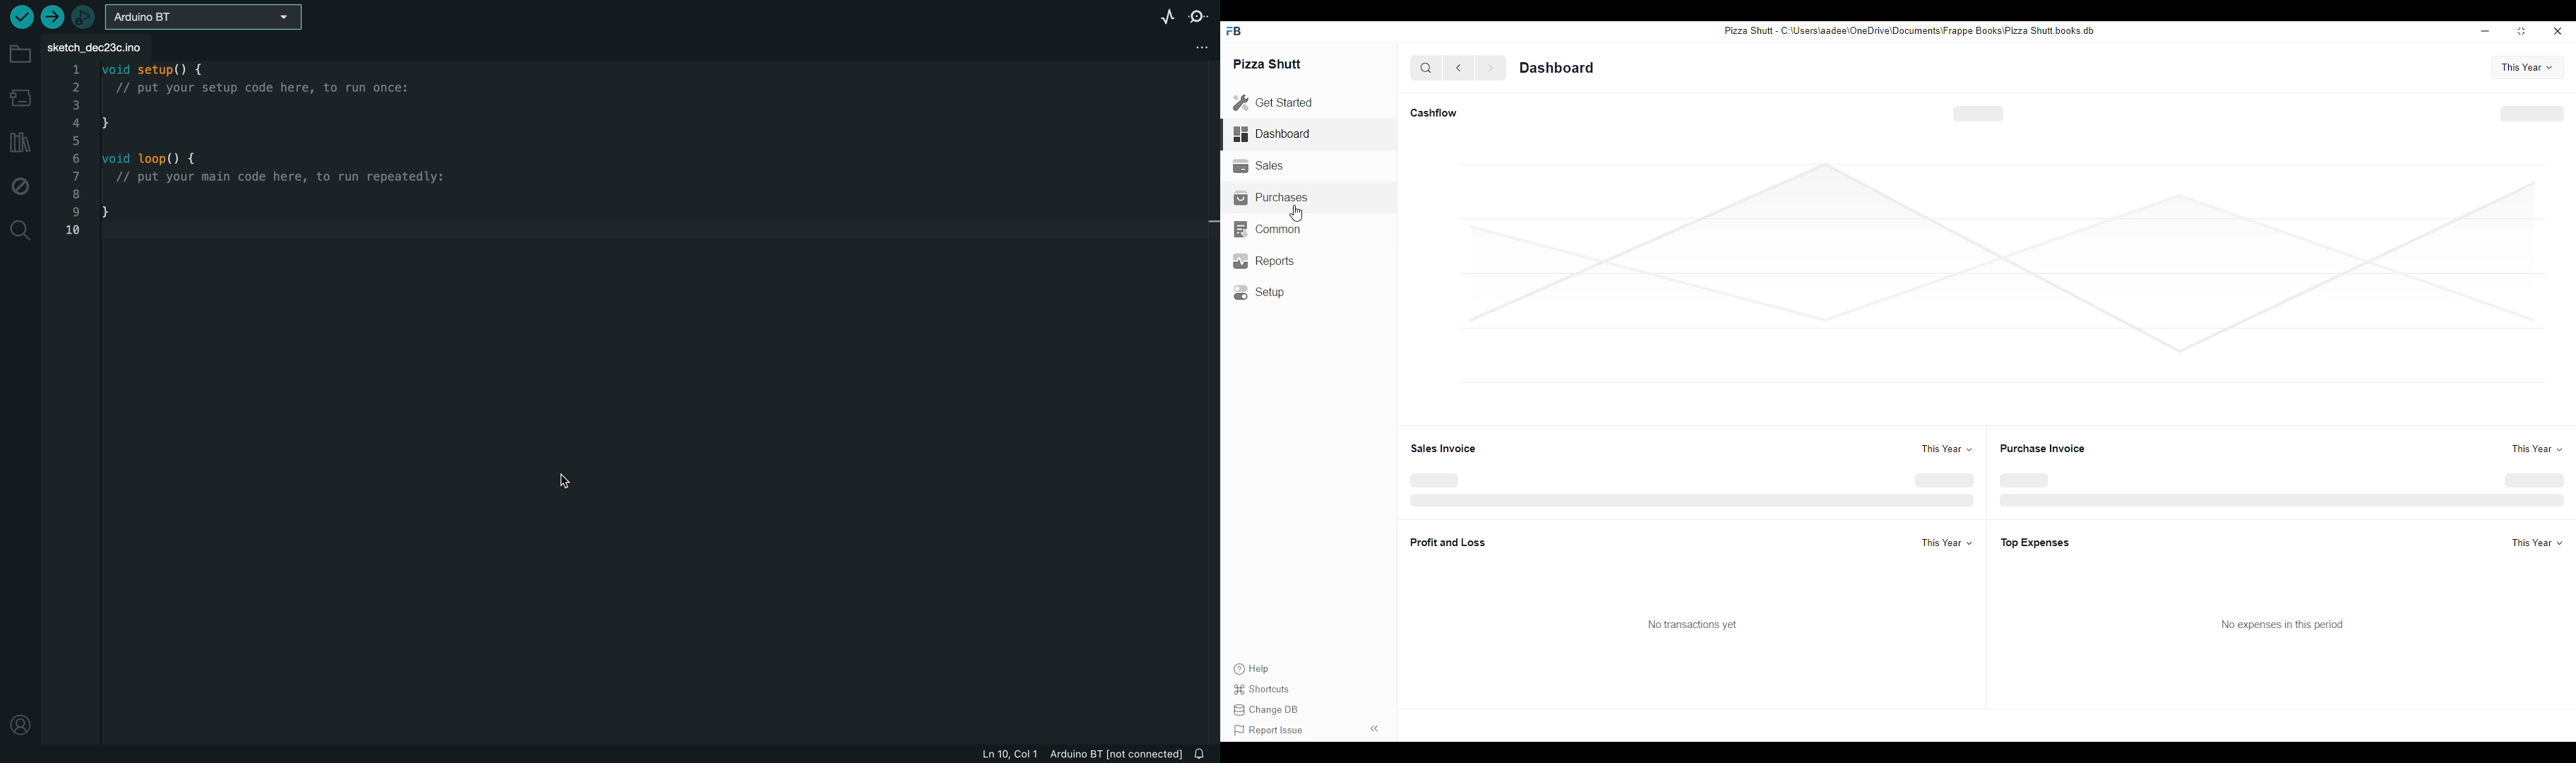  I want to click on Change DB, so click(1269, 711).